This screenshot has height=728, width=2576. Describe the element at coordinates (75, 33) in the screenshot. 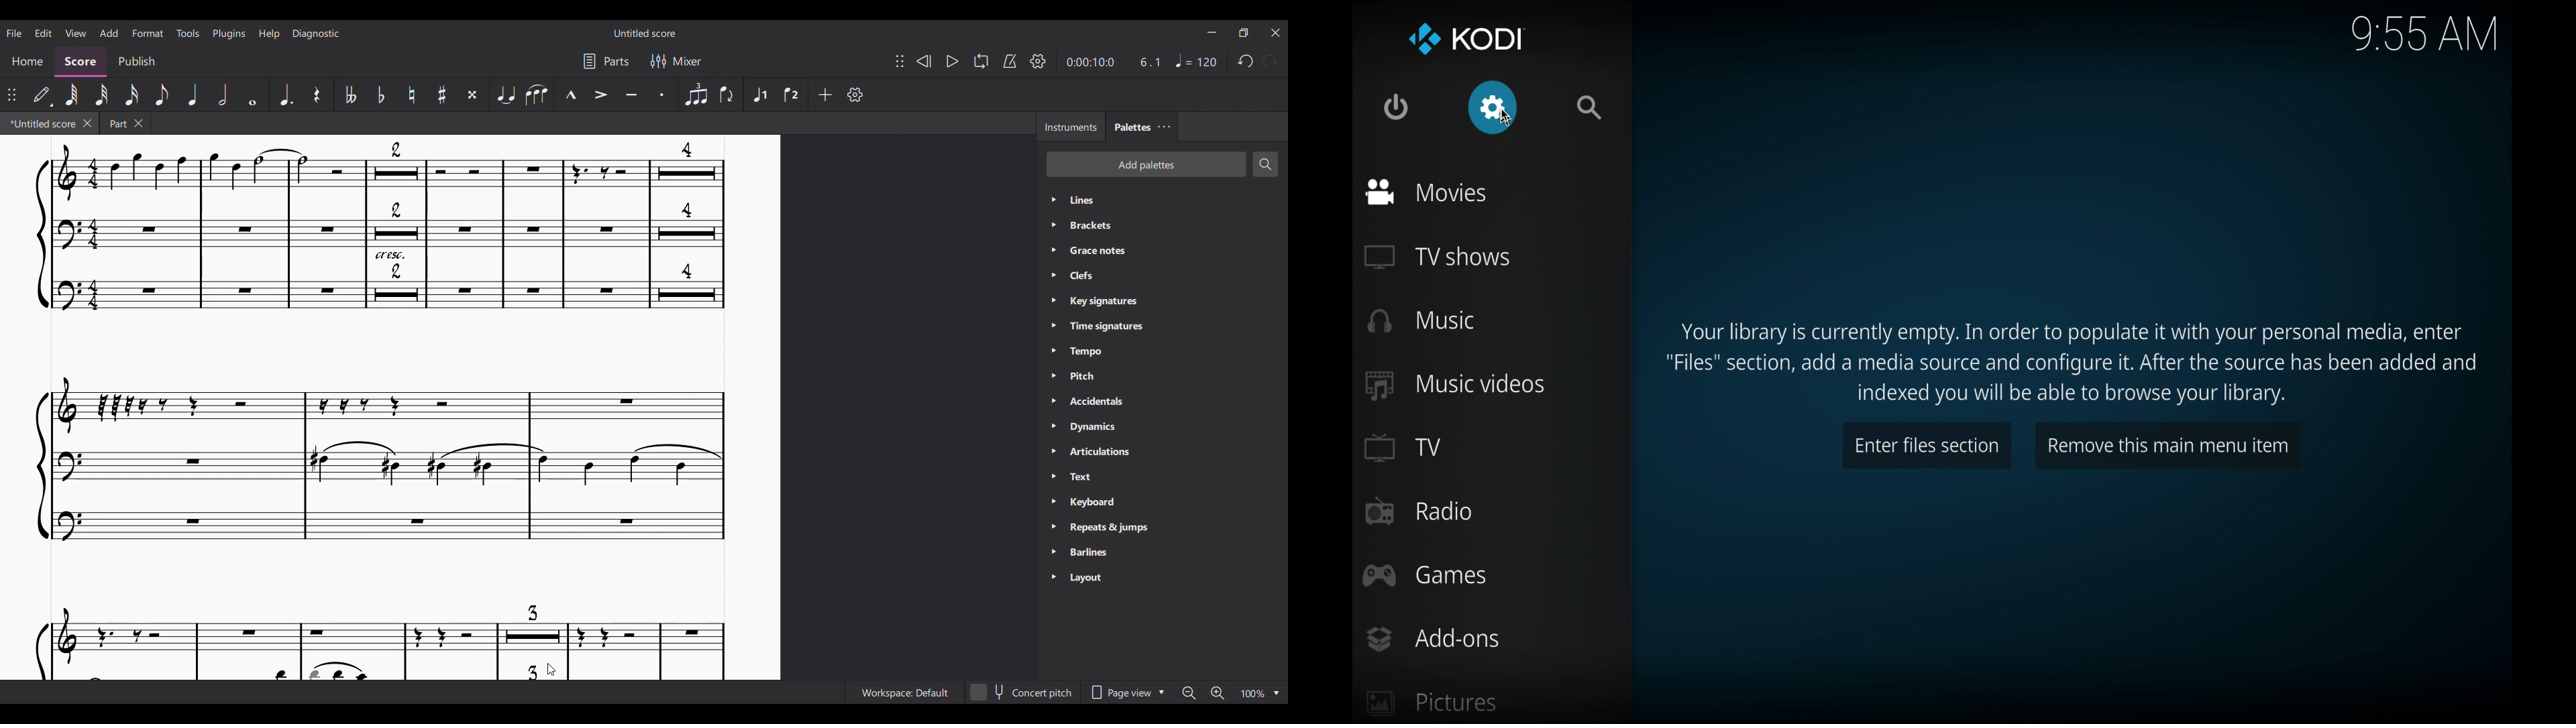

I see `View menu` at that location.